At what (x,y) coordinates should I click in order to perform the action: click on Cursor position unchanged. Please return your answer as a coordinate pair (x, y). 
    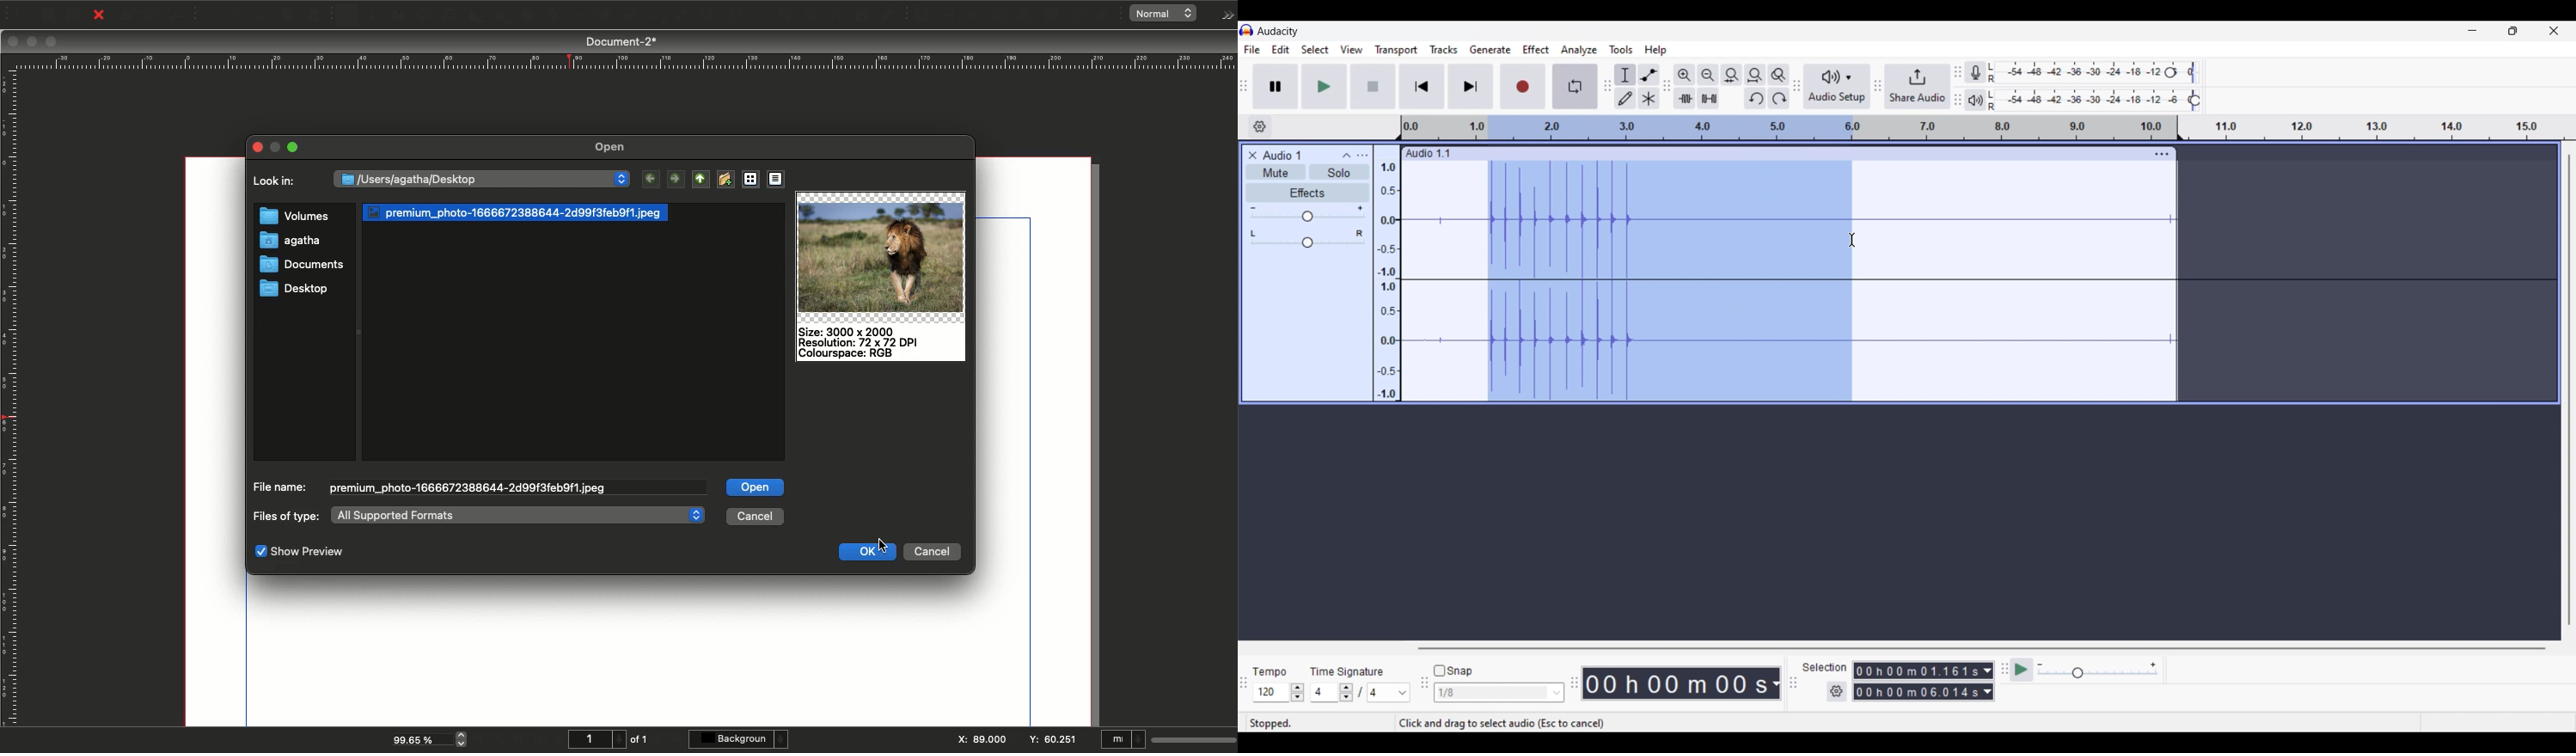
    Looking at the image, I should click on (1853, 240).